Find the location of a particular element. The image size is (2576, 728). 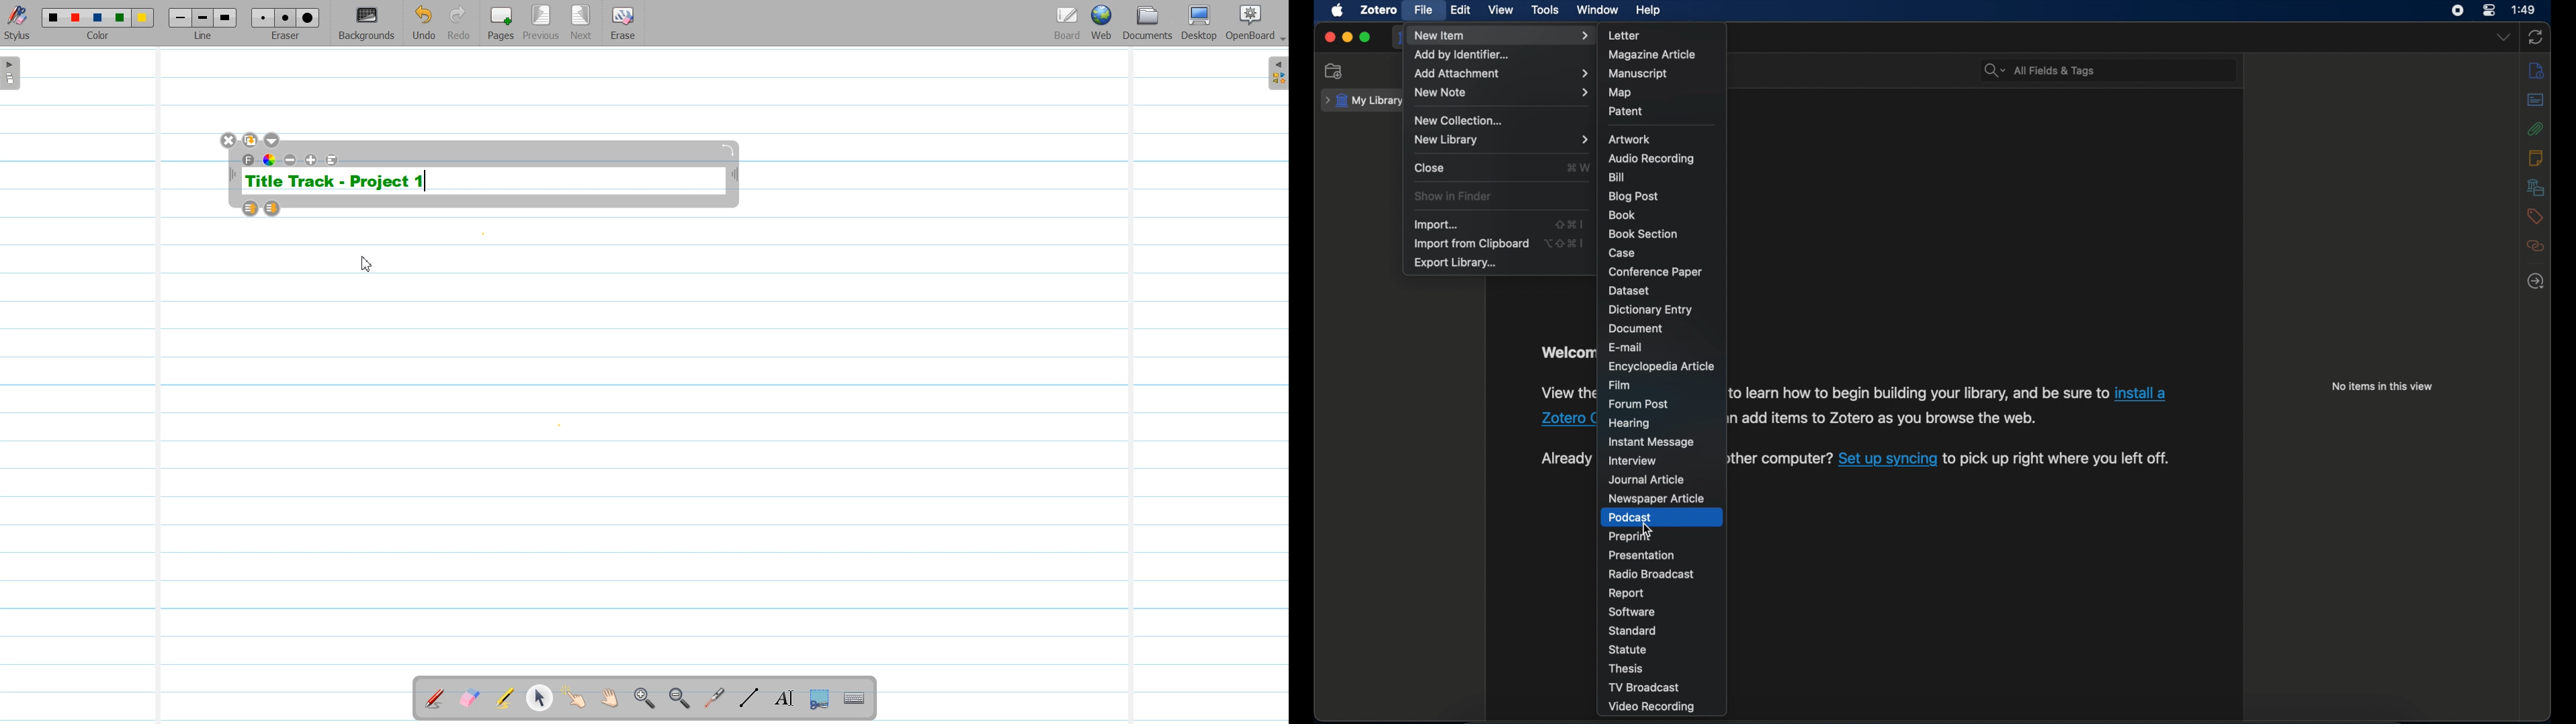

case is located at coordinates (1623, 253).